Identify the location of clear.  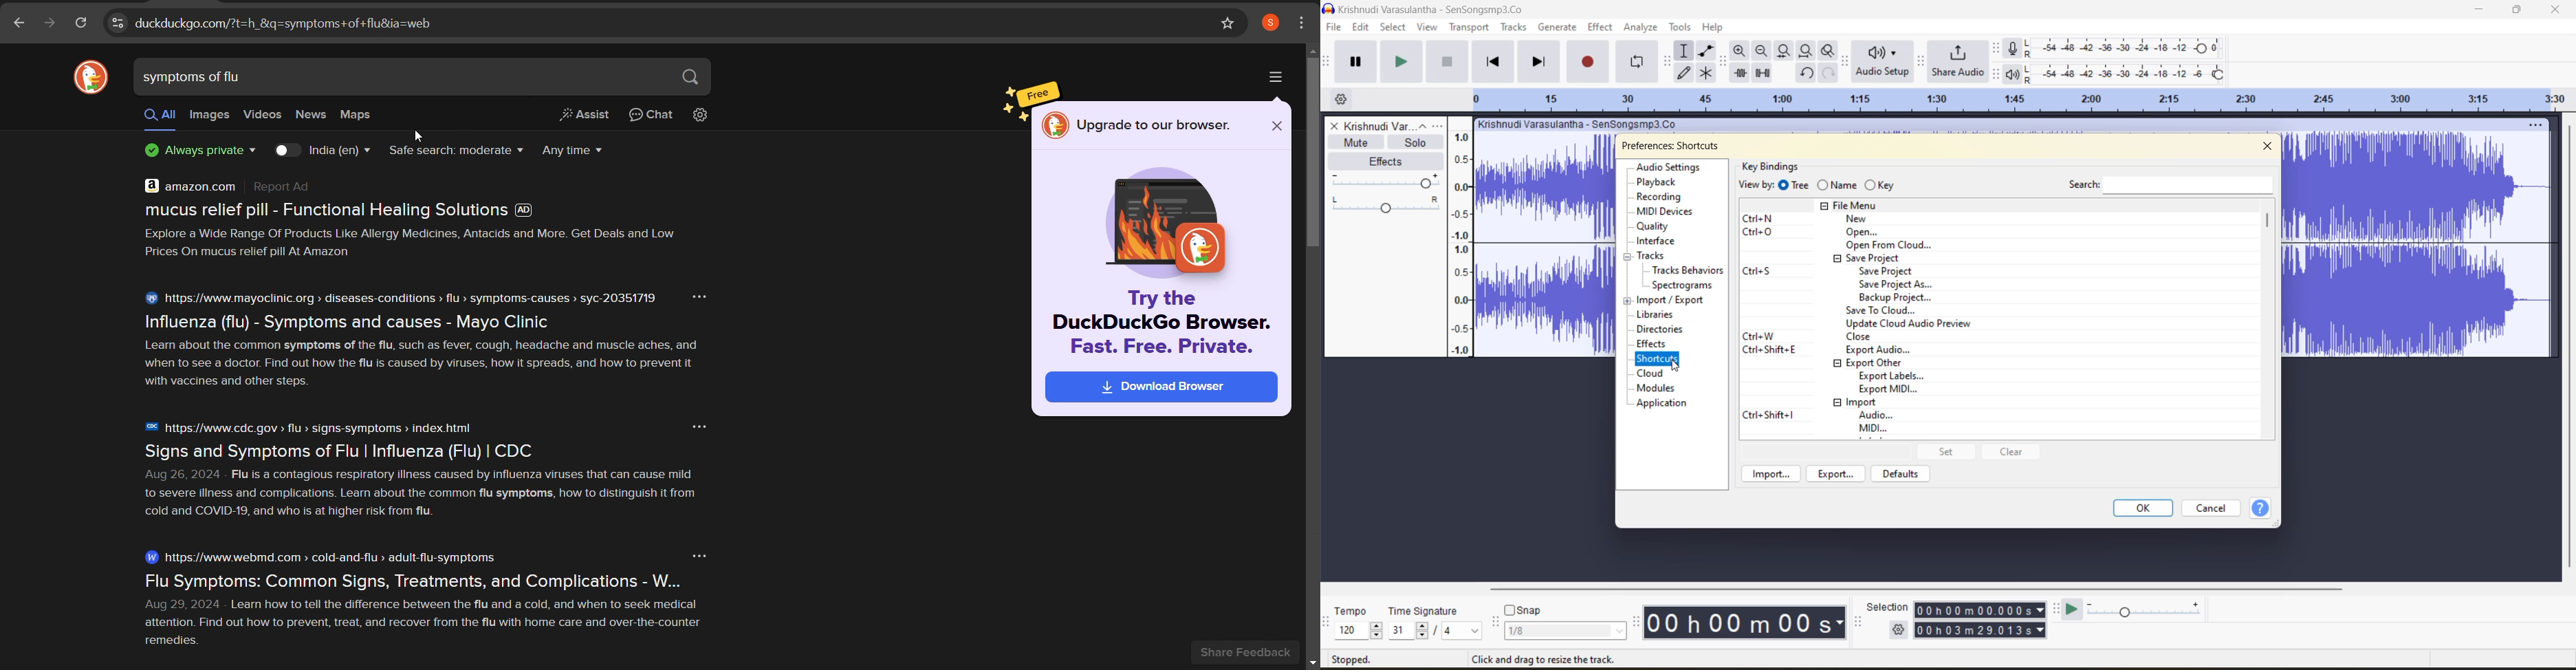
(2005, 451).